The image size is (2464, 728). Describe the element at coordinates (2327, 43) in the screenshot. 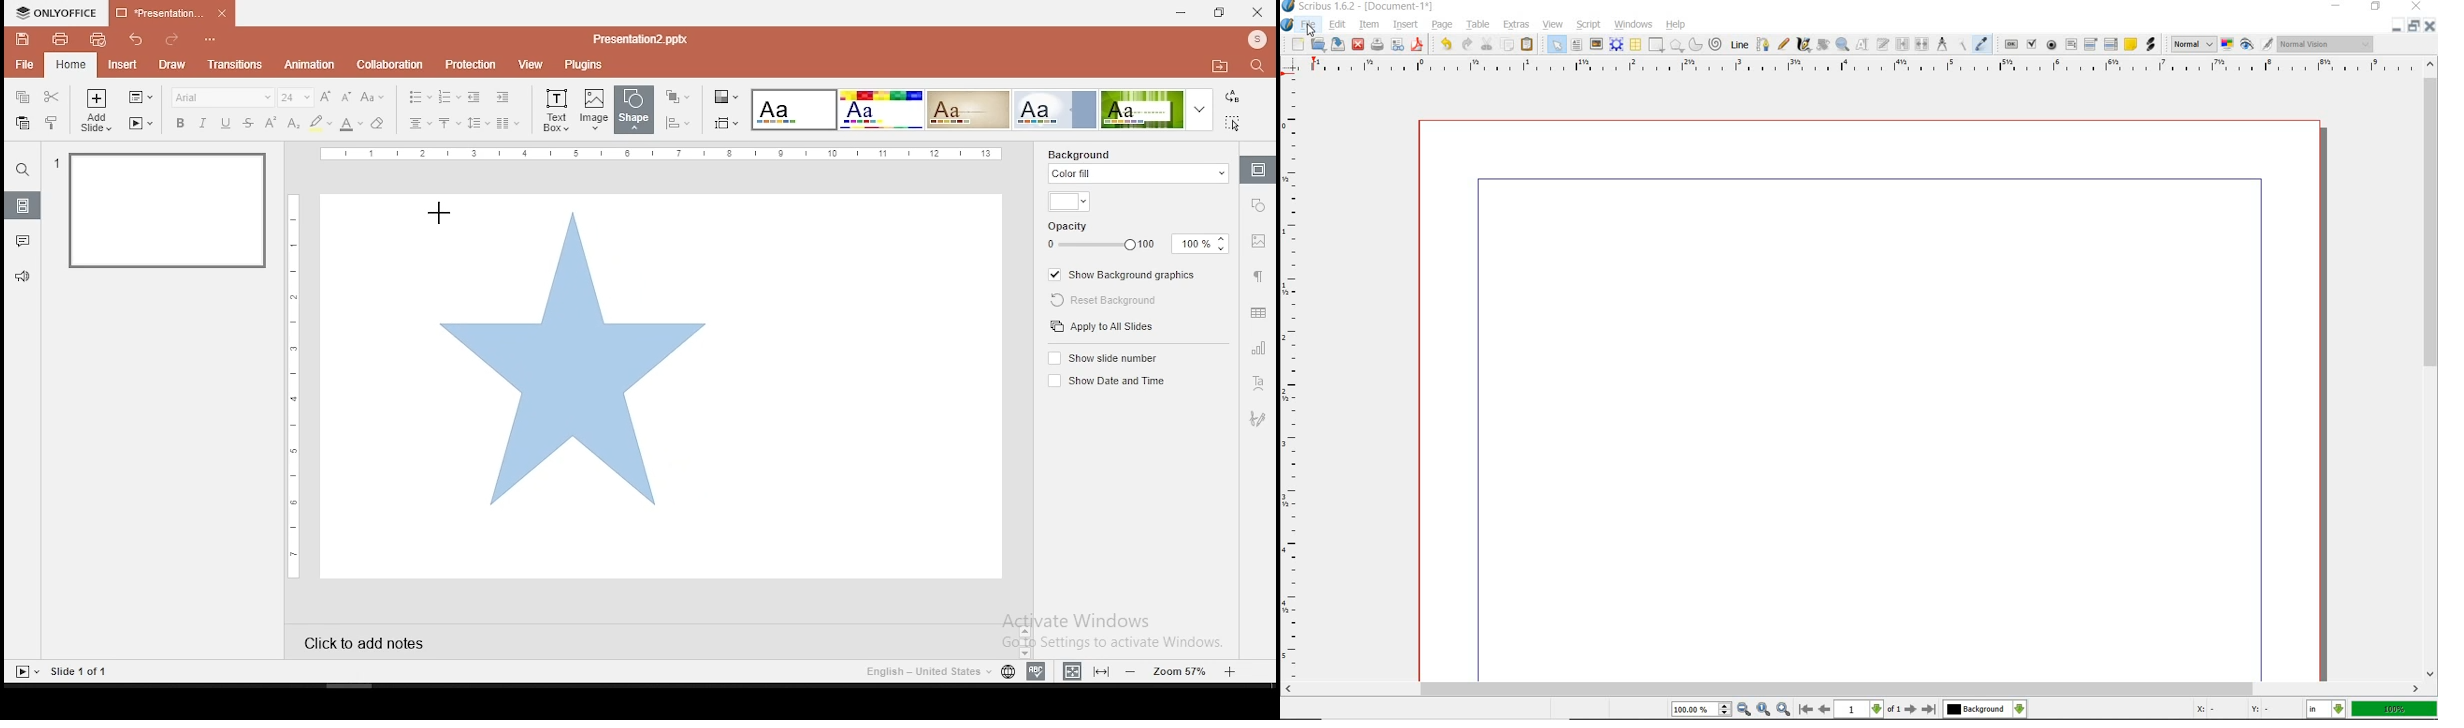

I see `visual appearance of the display` at that location.